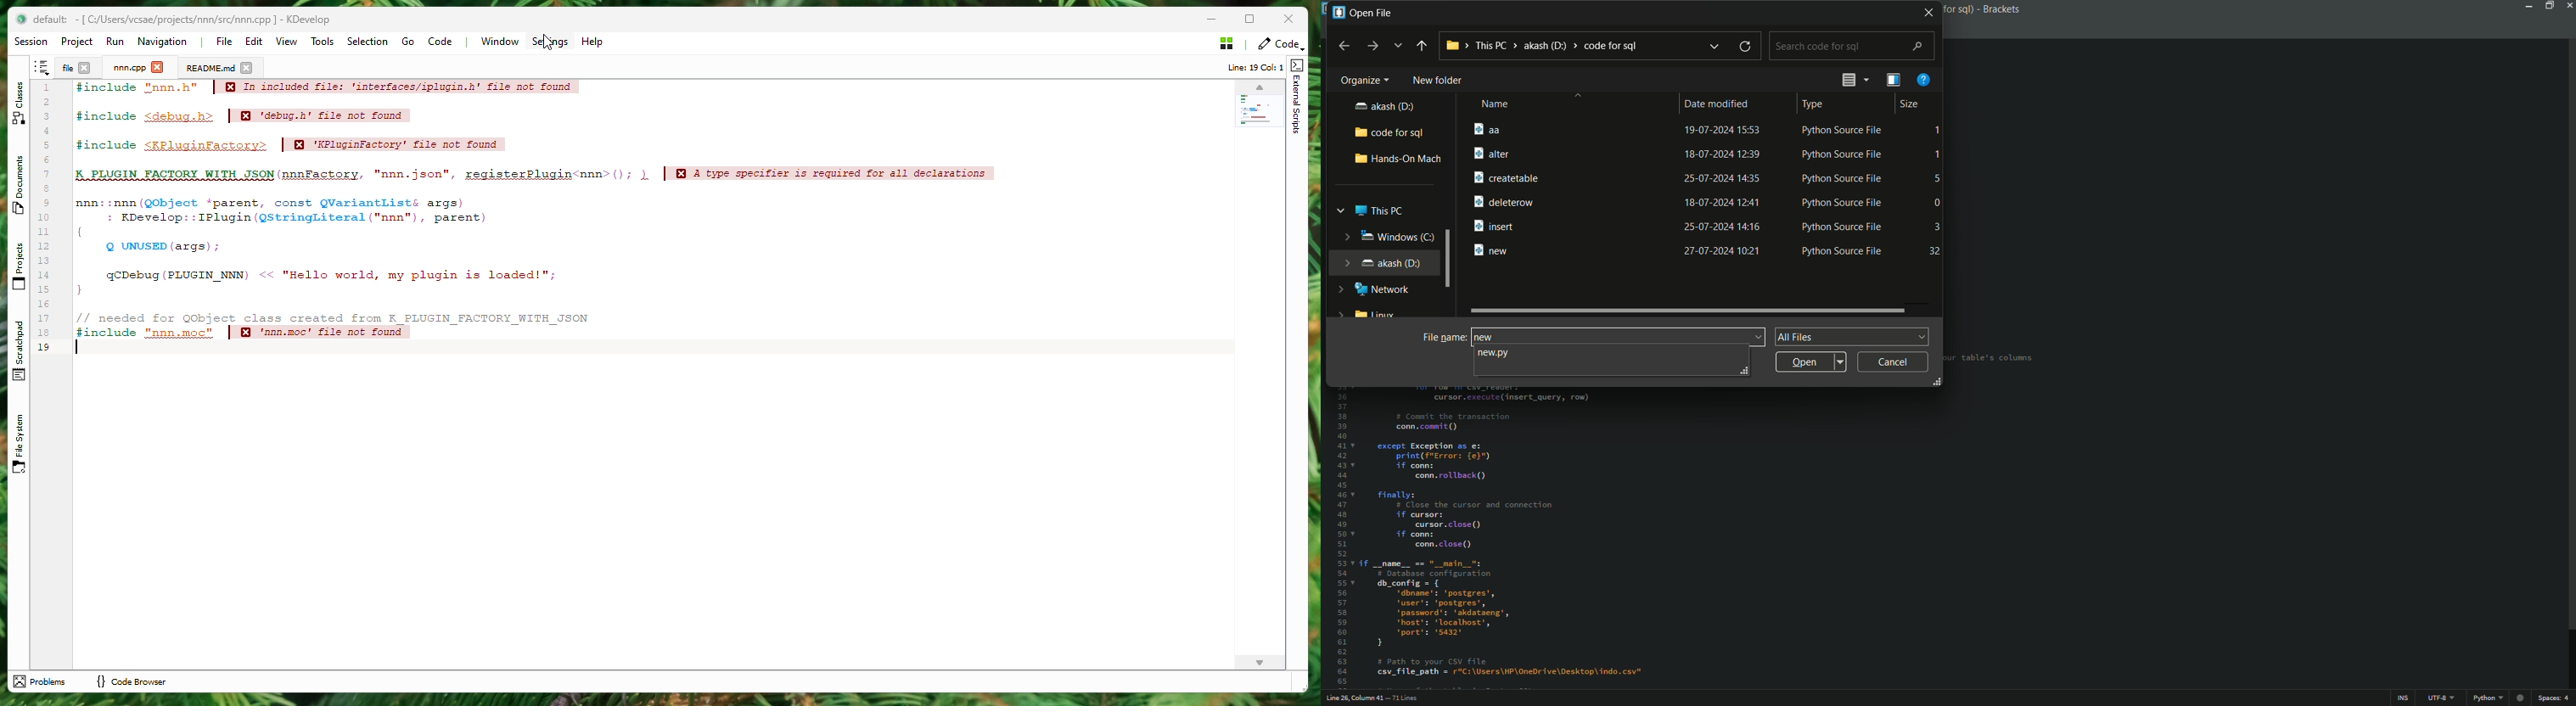 The image size is (2576, 728). Describe the element at coordinates (2556, 700) in the screenshot. I see `spaces` at that location.